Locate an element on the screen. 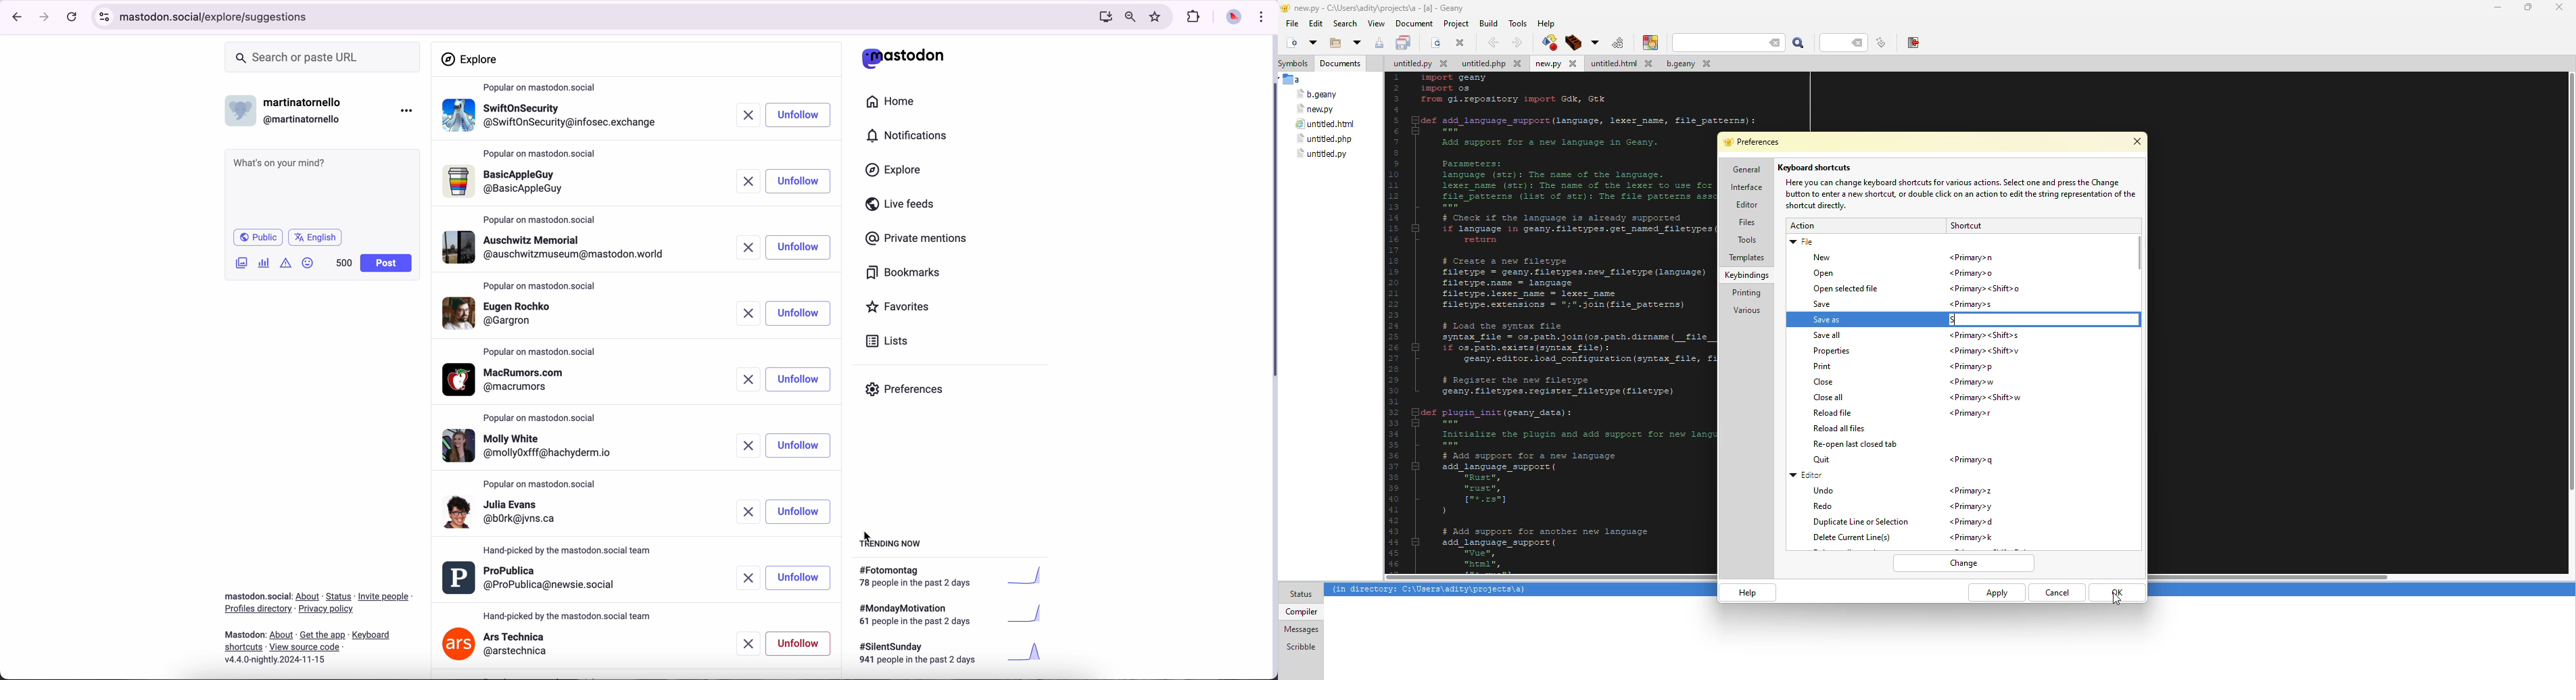 Image resolution: width=2576 pixels, height=700 pixels. remove is located at coordinates (748, 575).